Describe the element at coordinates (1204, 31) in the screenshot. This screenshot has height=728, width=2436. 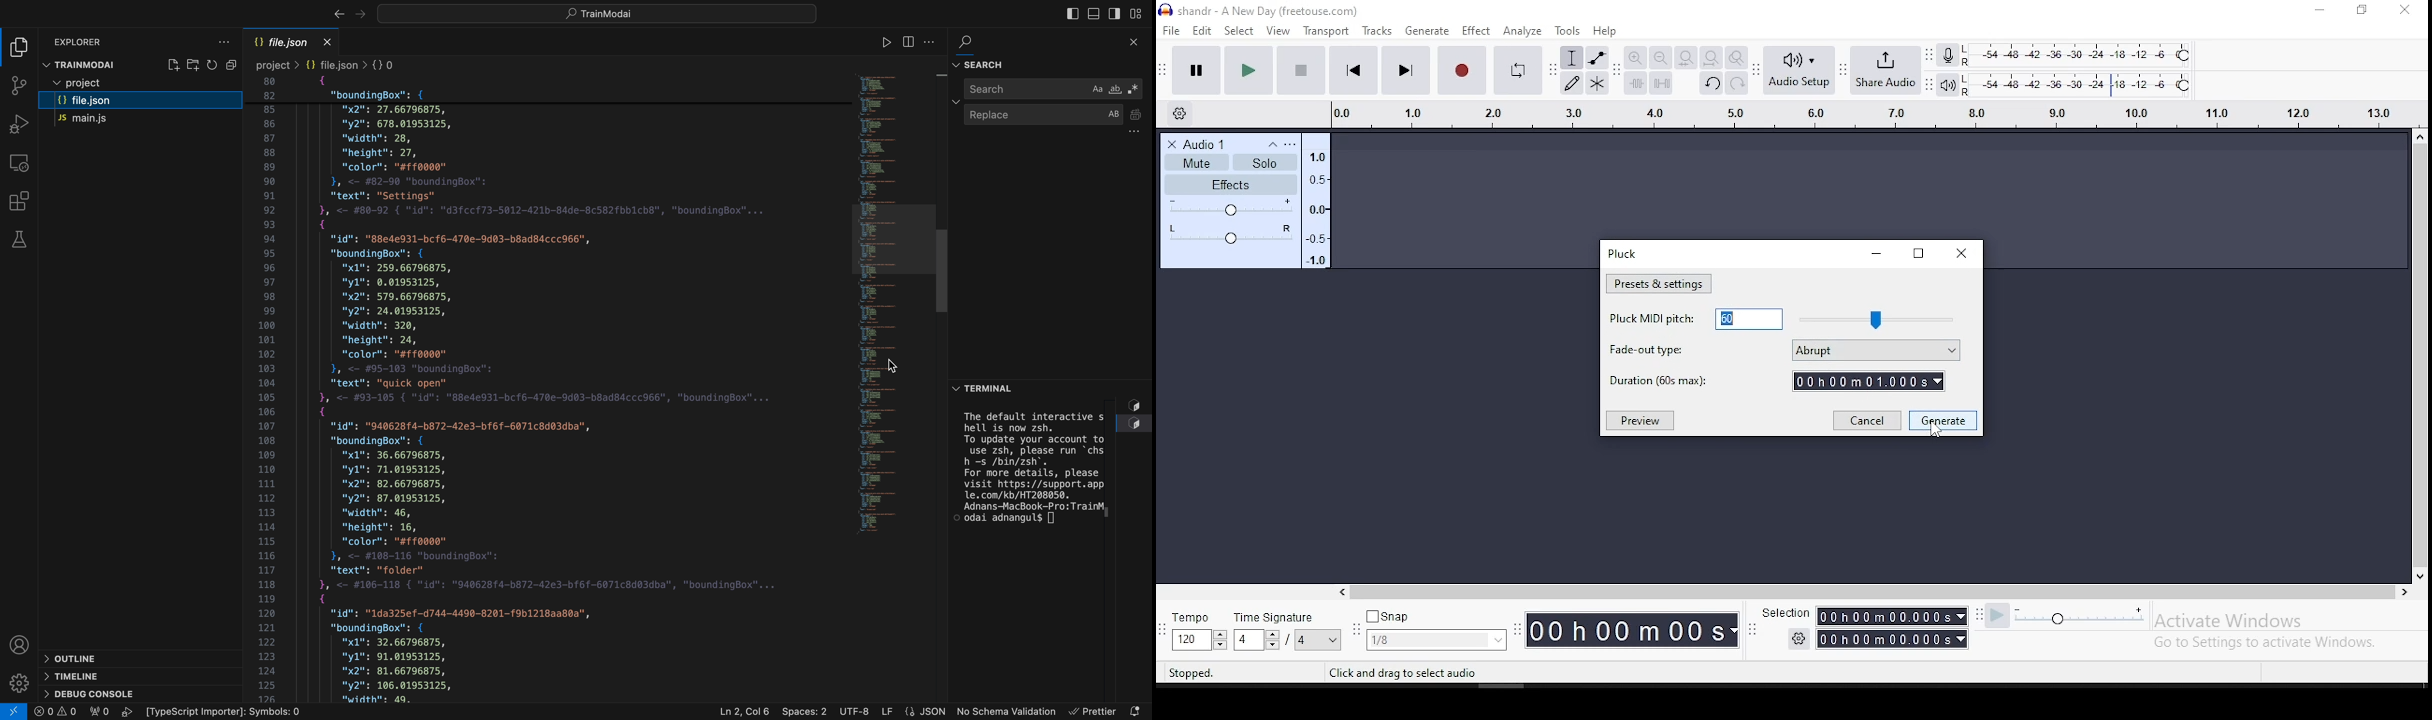
I see `edit` at that location.